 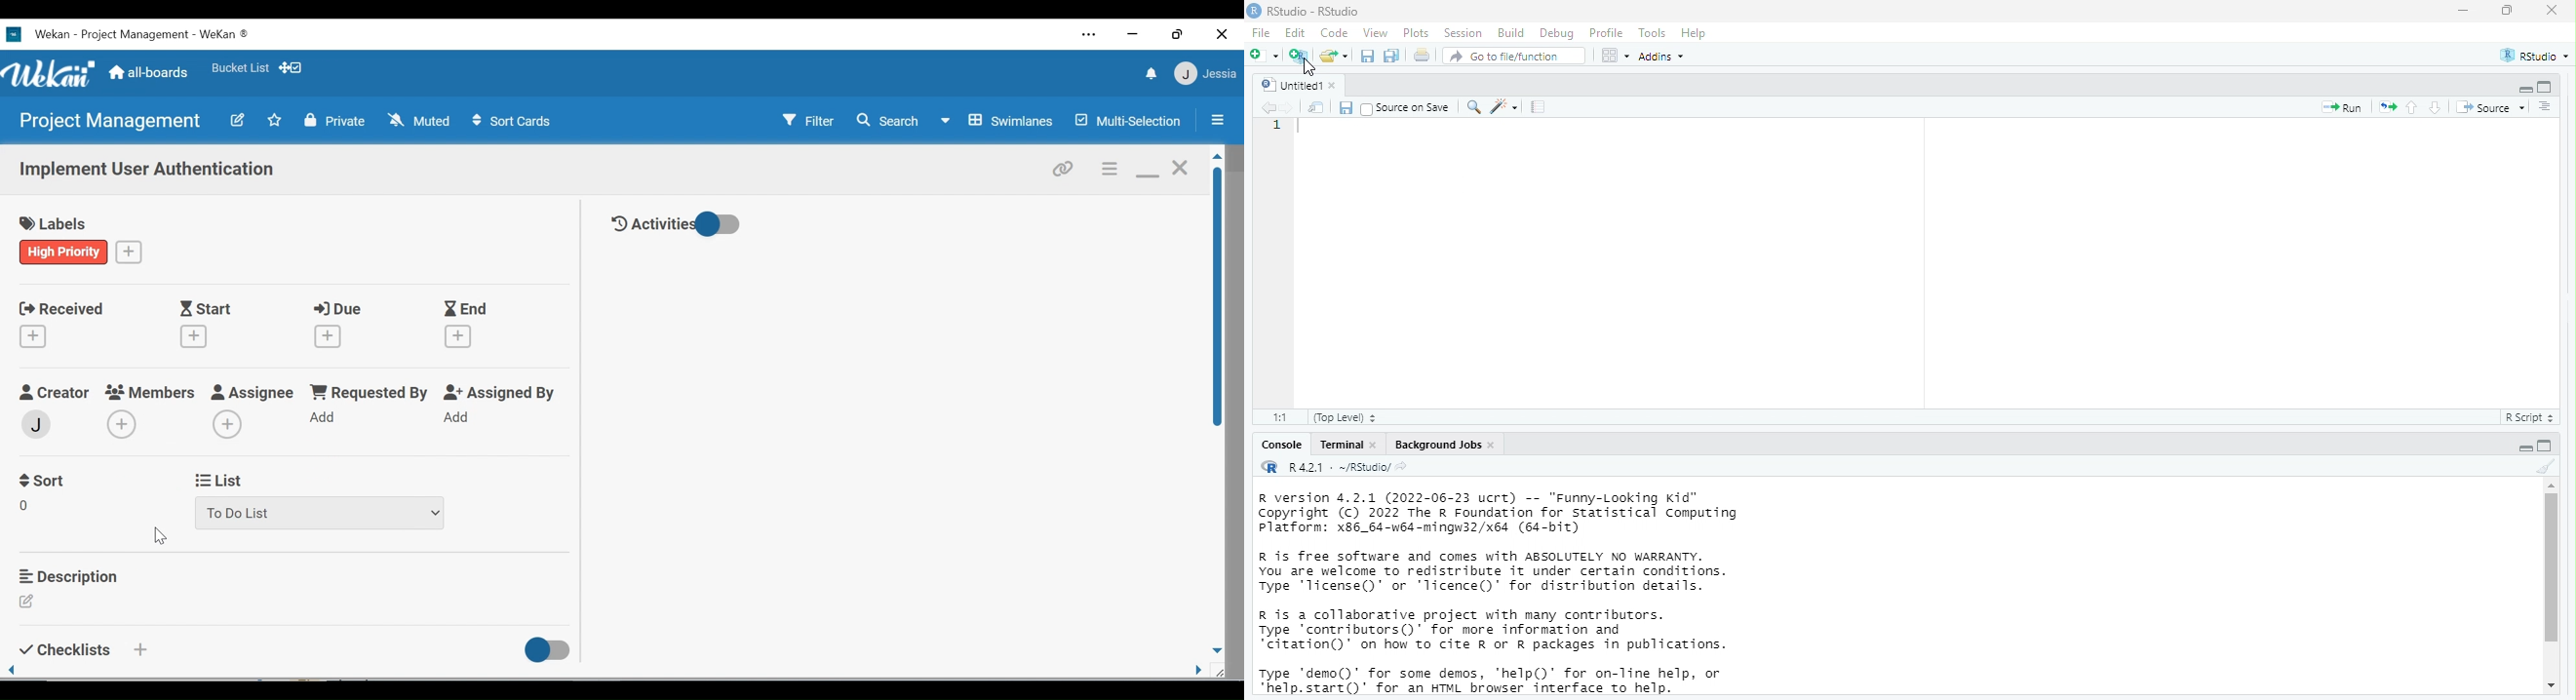 What do you see at coordinates (1313, 70) in the screenshot?
I see `cursor` at bounding box center [1313, 70].